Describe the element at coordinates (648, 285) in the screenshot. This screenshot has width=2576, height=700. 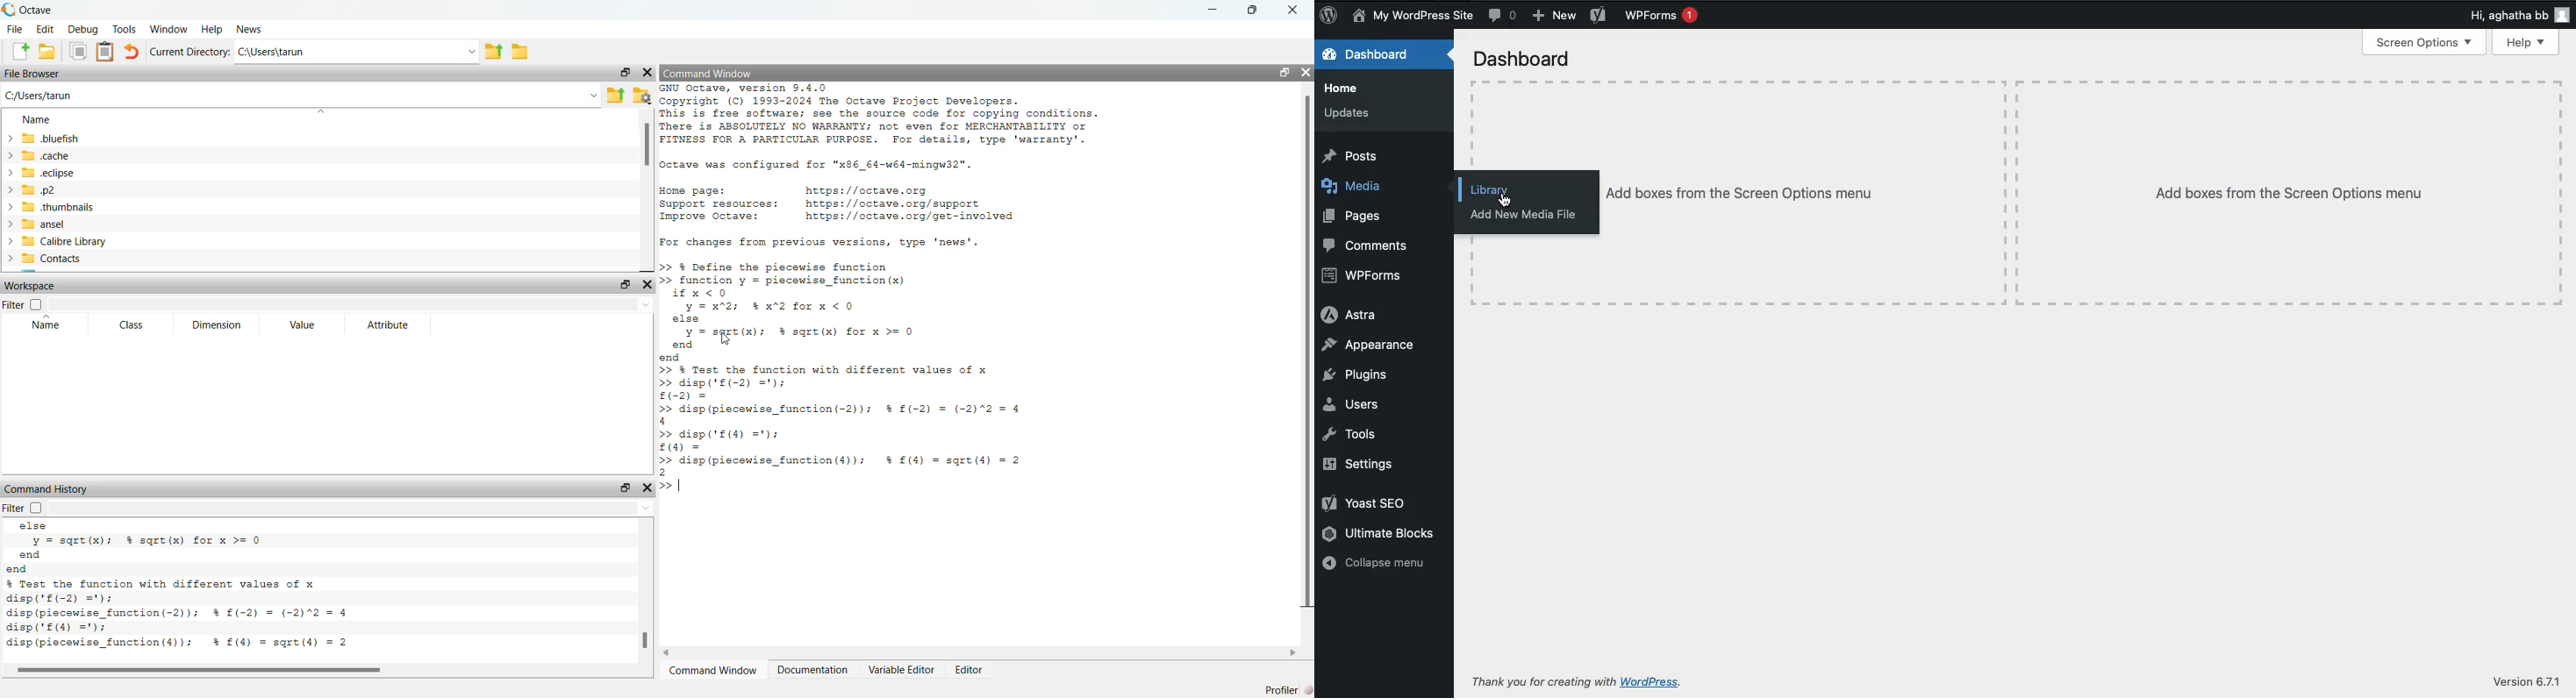
I see `Close` at that location.